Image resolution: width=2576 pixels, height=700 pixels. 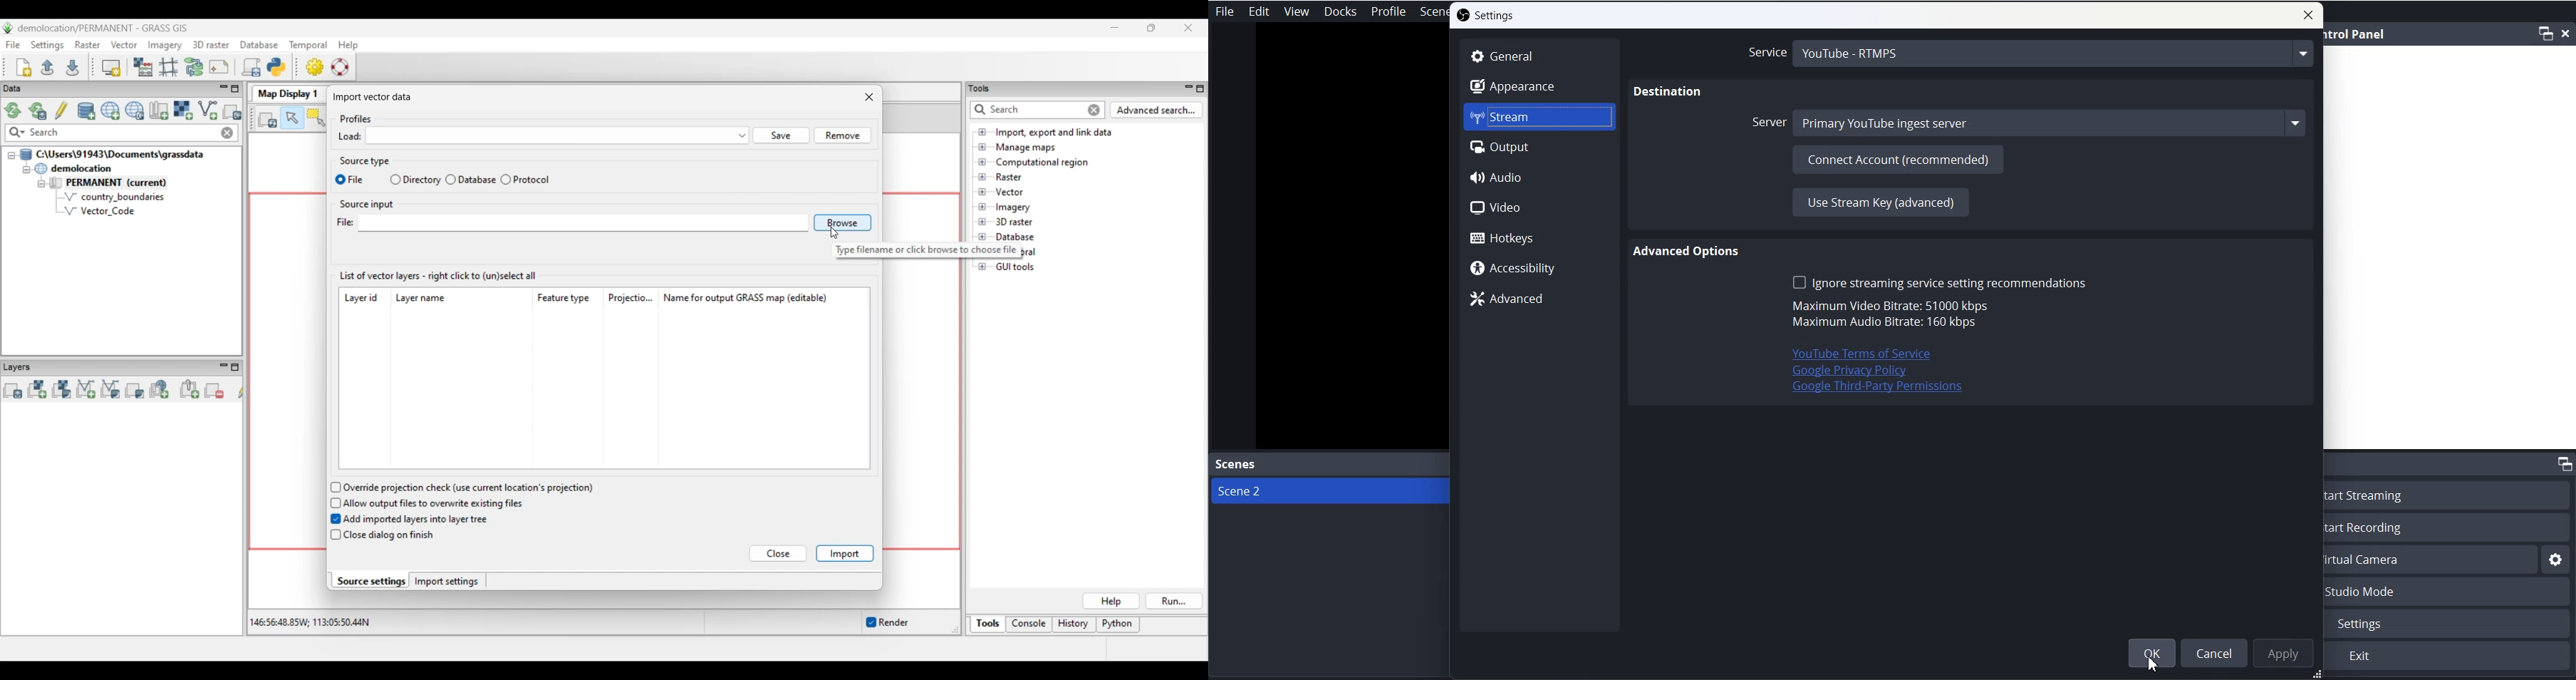 What do you see at coordinates (1888, 315) in the screenshot?
I see `Maximum Video Bitrate: 51000 kbps Maximum Audio Bitrate: 160 kbps` at bounding box center [1888, 315].